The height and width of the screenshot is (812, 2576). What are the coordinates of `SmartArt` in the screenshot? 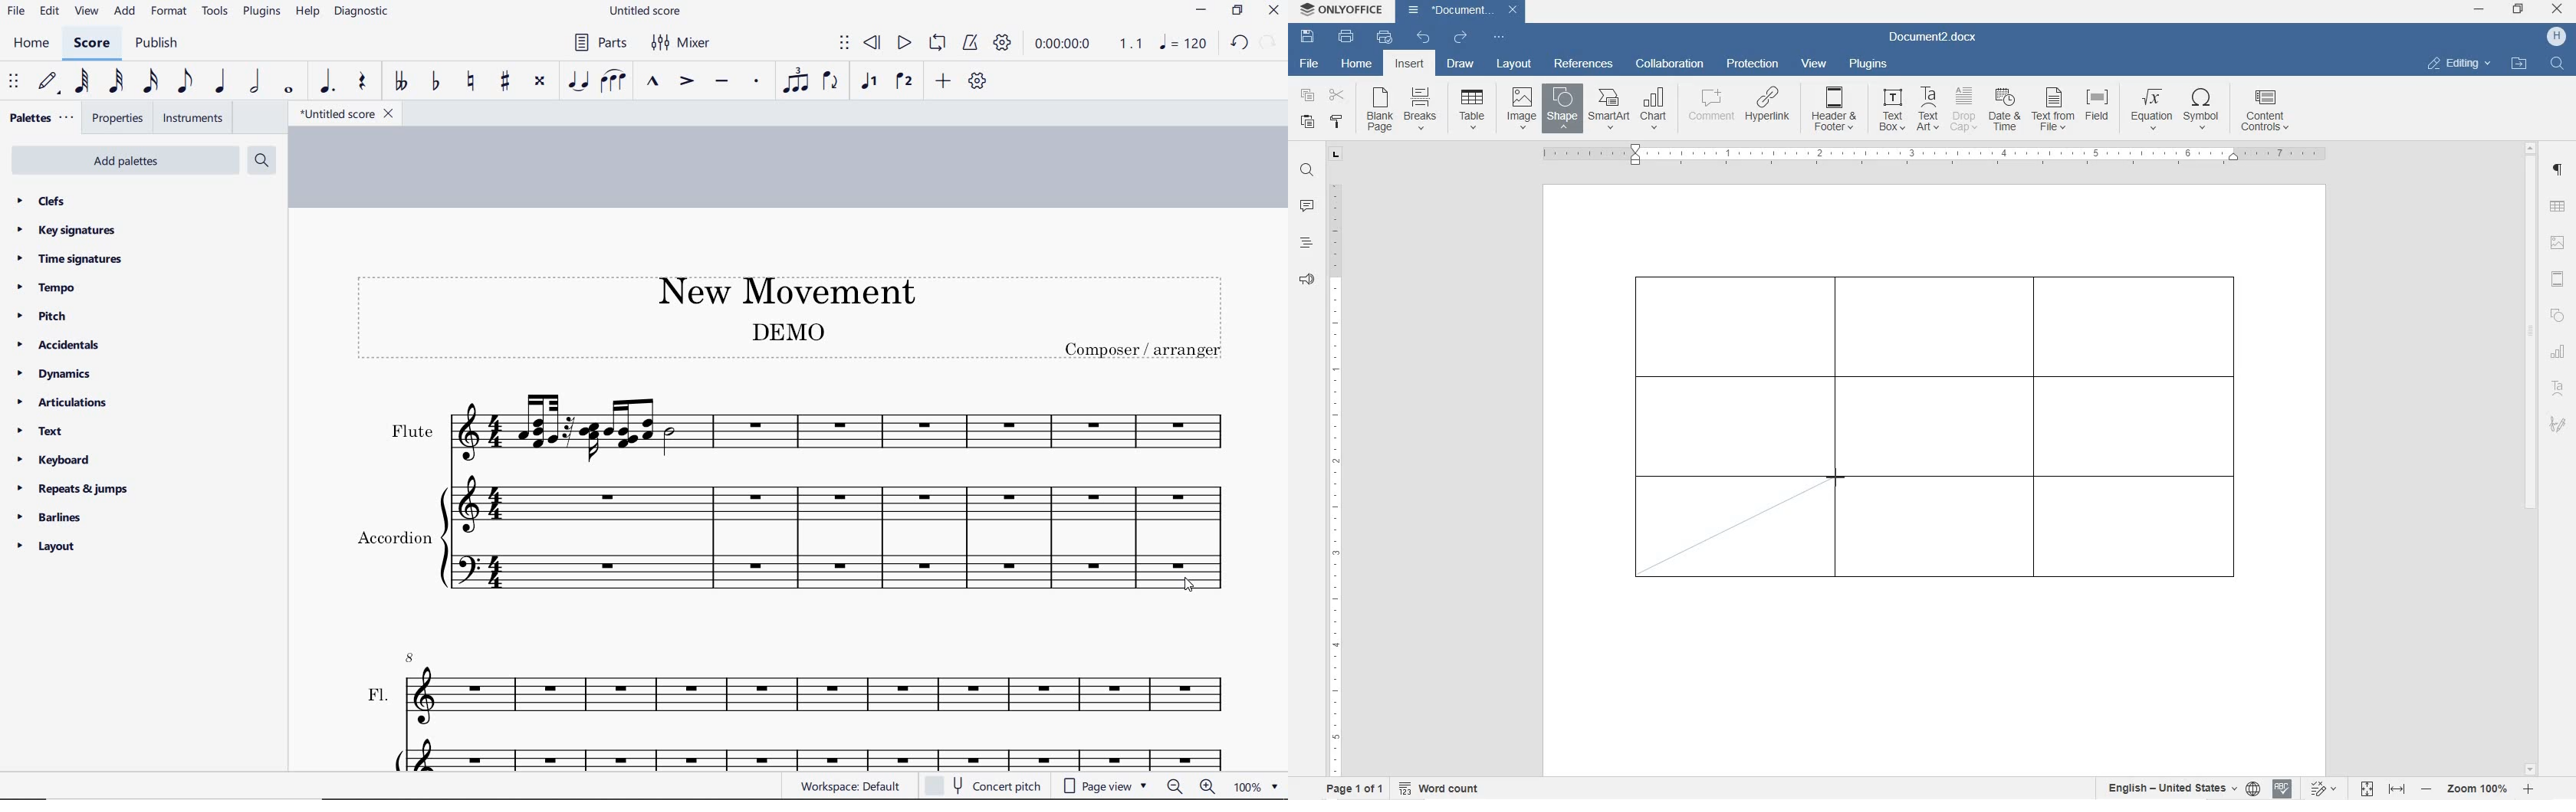 It's located at (1608, 109).